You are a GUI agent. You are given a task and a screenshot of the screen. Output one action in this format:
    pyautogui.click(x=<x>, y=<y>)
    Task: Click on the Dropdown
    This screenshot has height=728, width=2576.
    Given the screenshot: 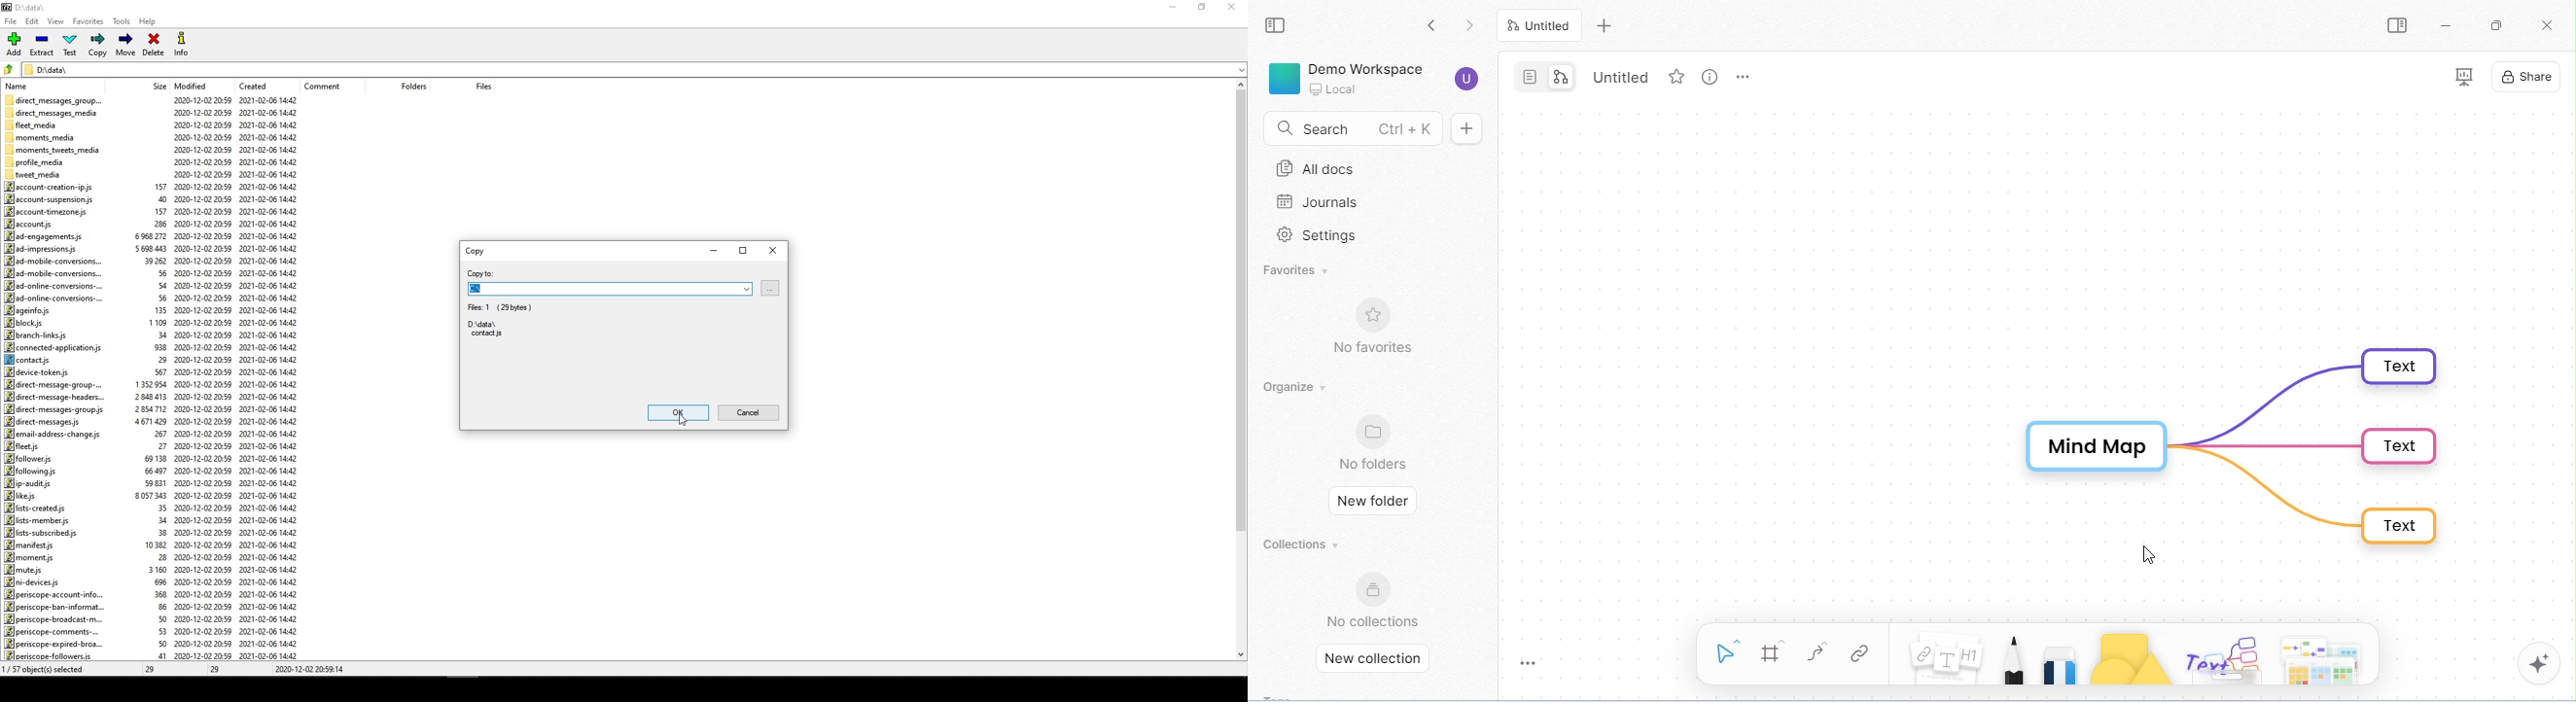 What is the action you would take?
    pyautogui.click(x=748, y=289)
    